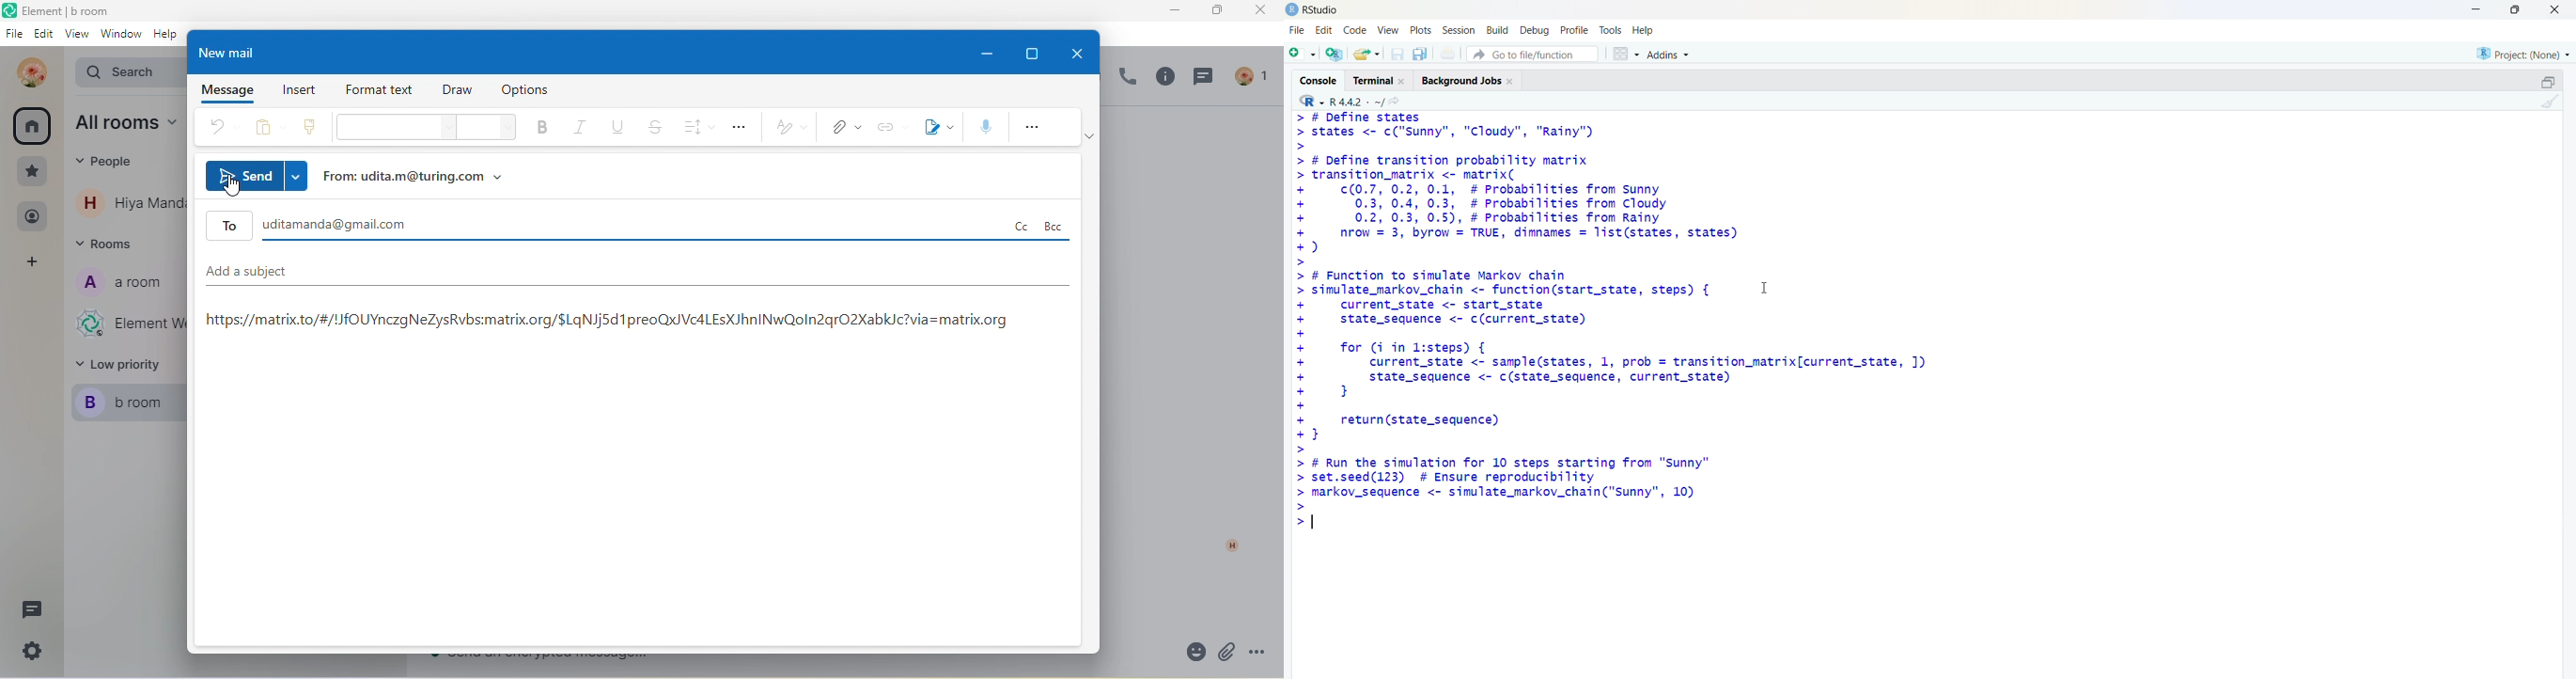 The image size is (2576, 700). What do you see at coordinates (1163, 80) in the screenshot?
I see `info` at bounding box center [1163, 80].